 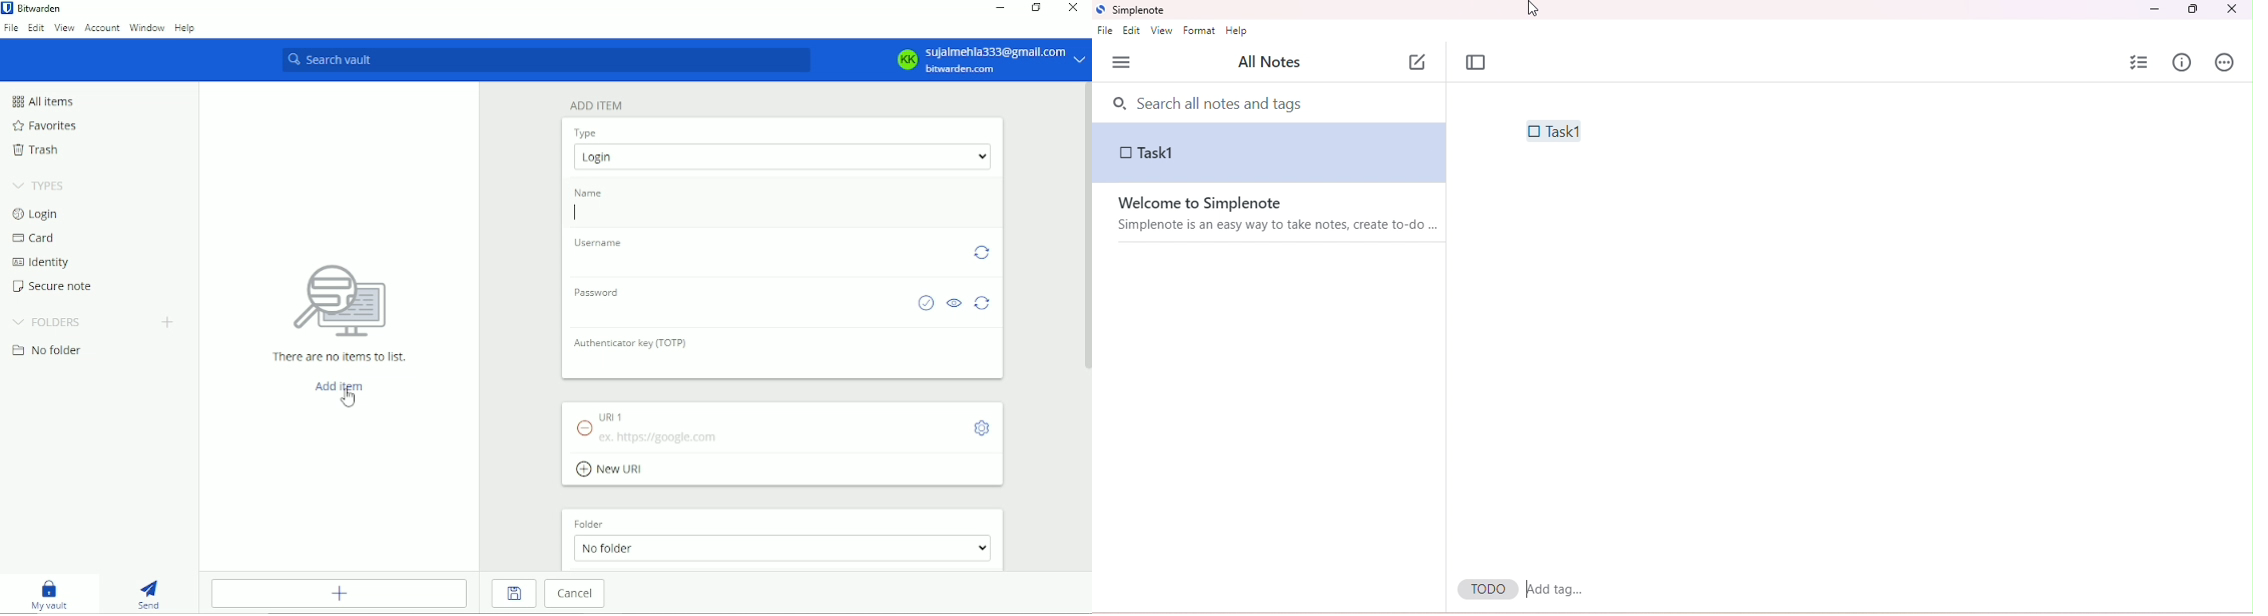 I want to click on Secure note, so click(x=50, y=286).